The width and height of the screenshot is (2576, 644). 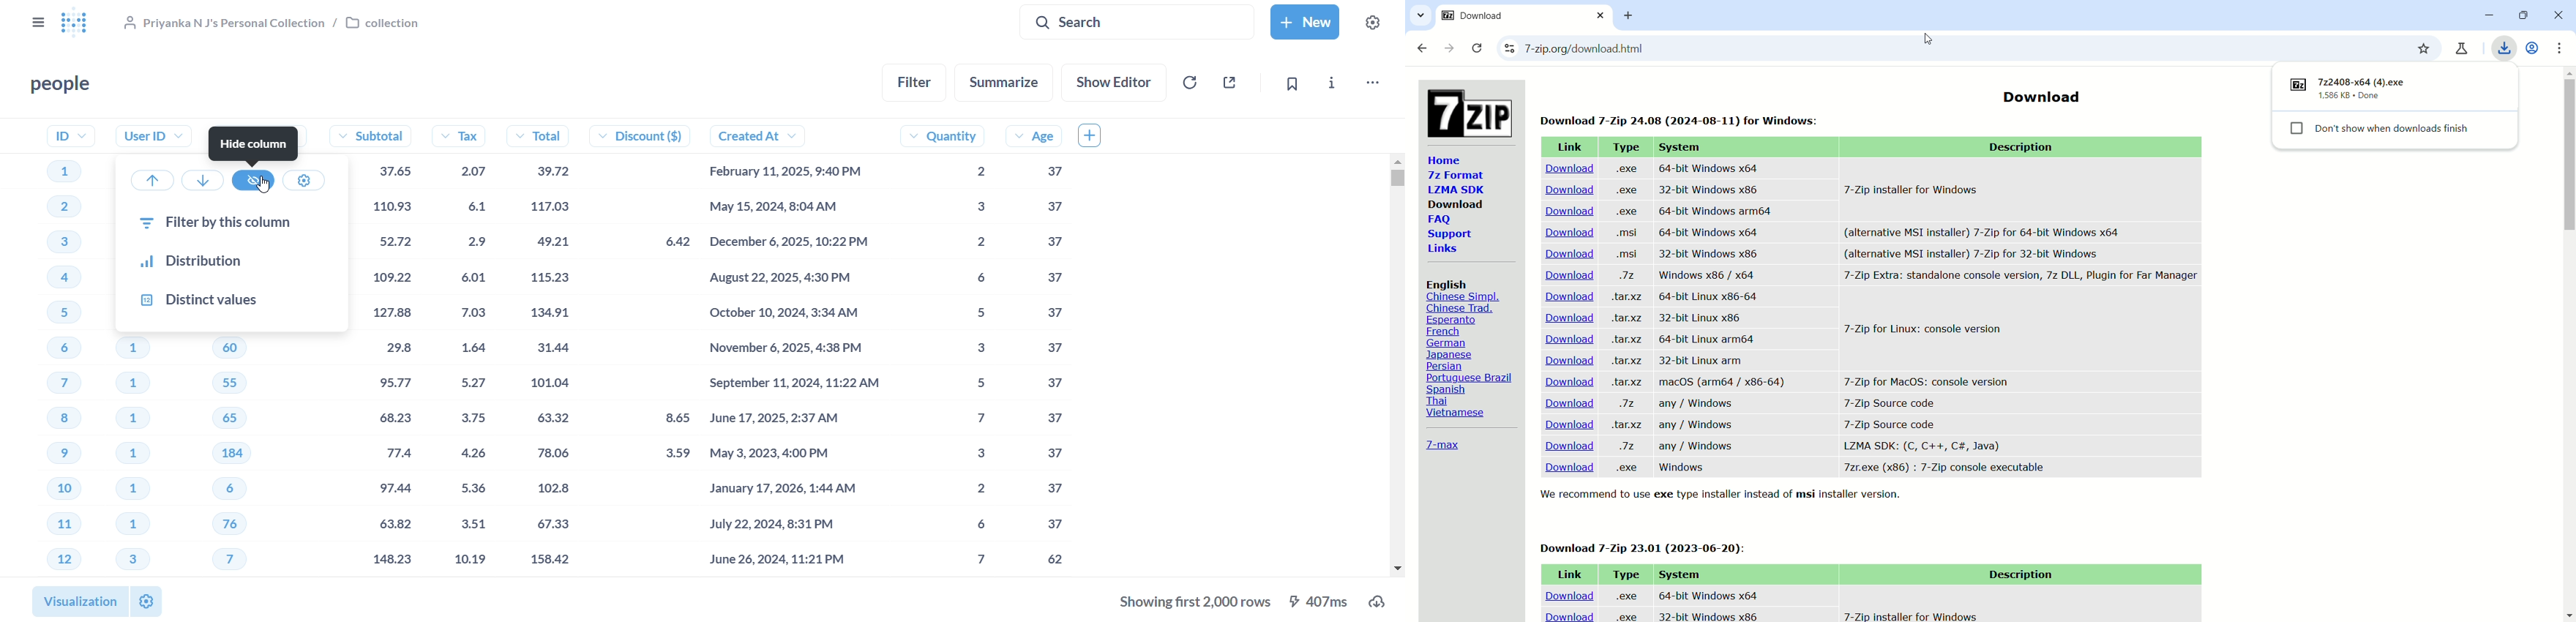 What do you see at coordinates (255, 143) in the screenshot?
I see `hide column` at bounding box center [255, 143].